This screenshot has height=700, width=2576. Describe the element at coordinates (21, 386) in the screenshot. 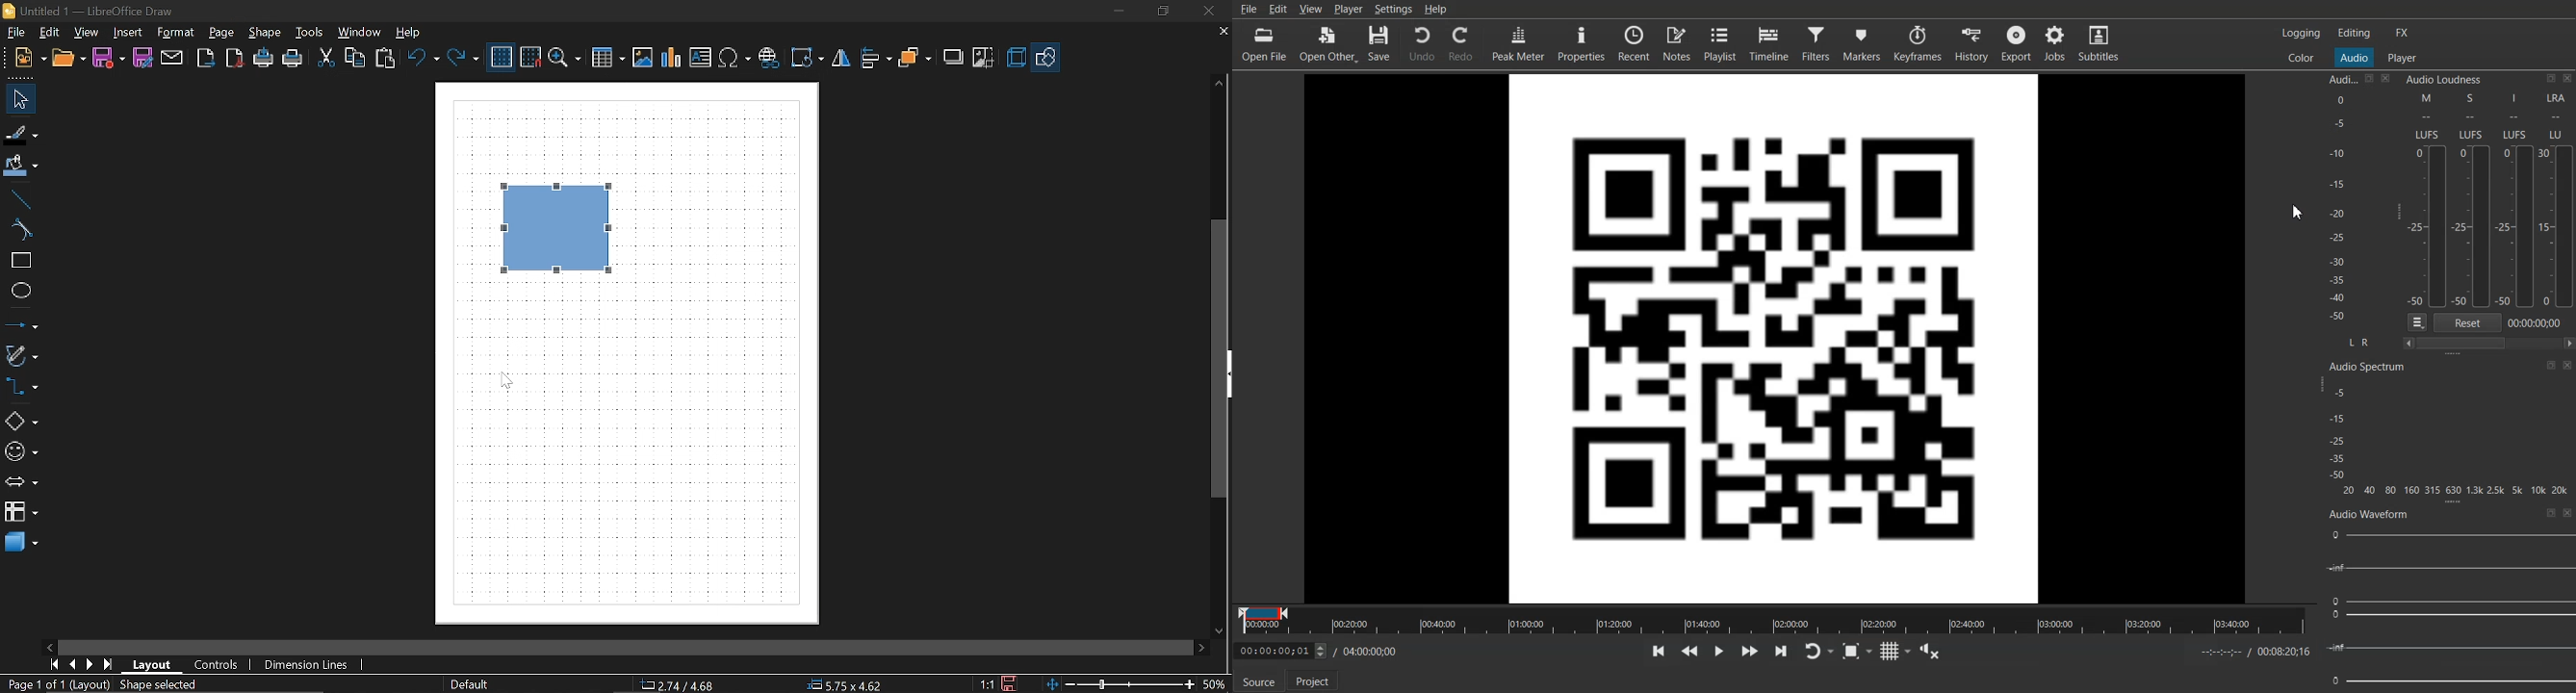

I see `Connector` at that location.